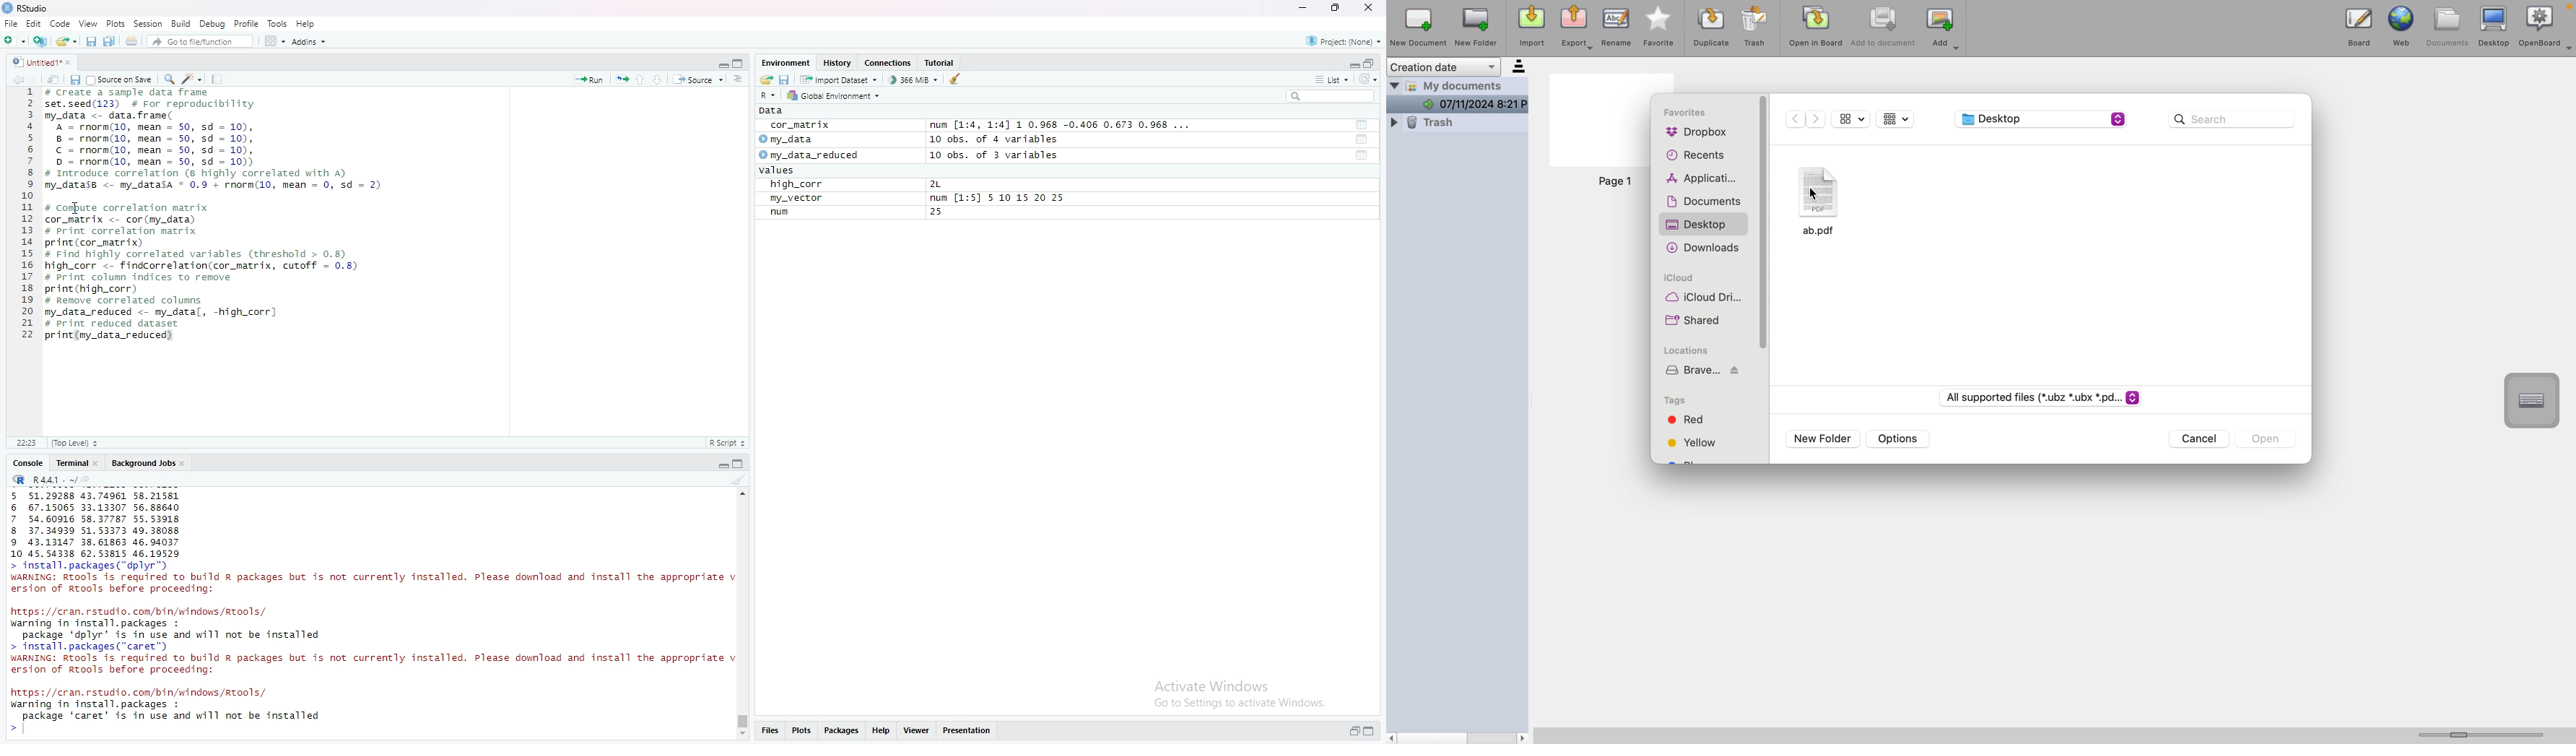 This screenshot has height=756, width=2576. Describe the element at coordinates (770, 730) in the screenshot. I see `Files` at that location.